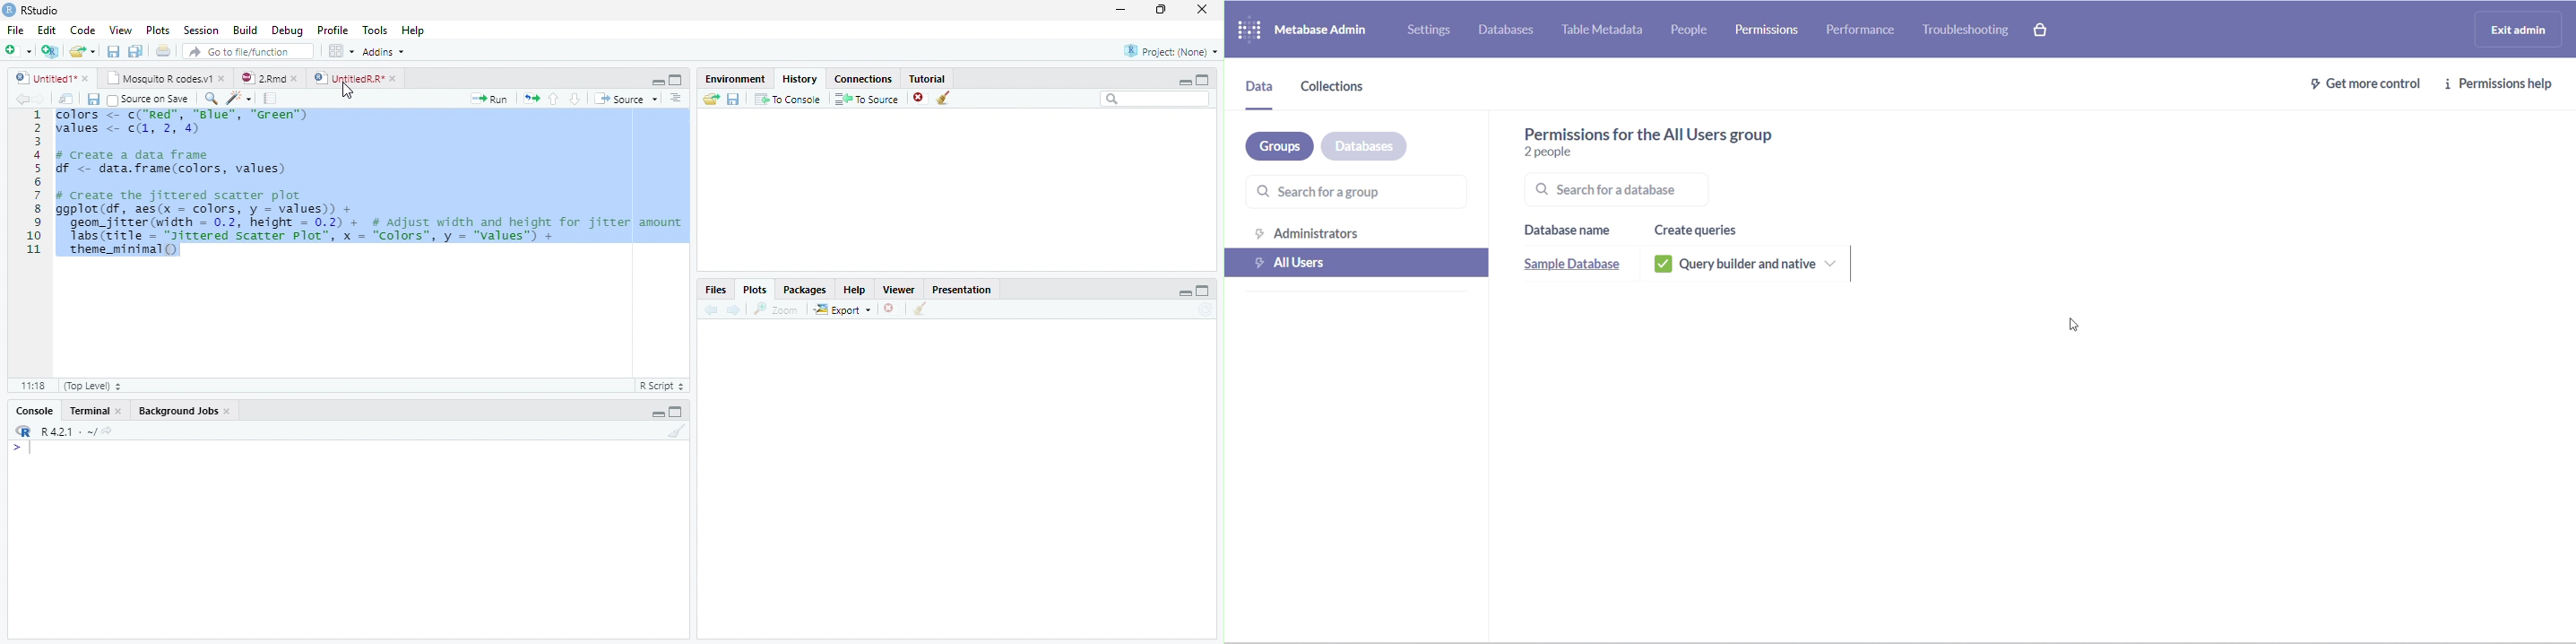  I want to click on File, so click(16, 30).